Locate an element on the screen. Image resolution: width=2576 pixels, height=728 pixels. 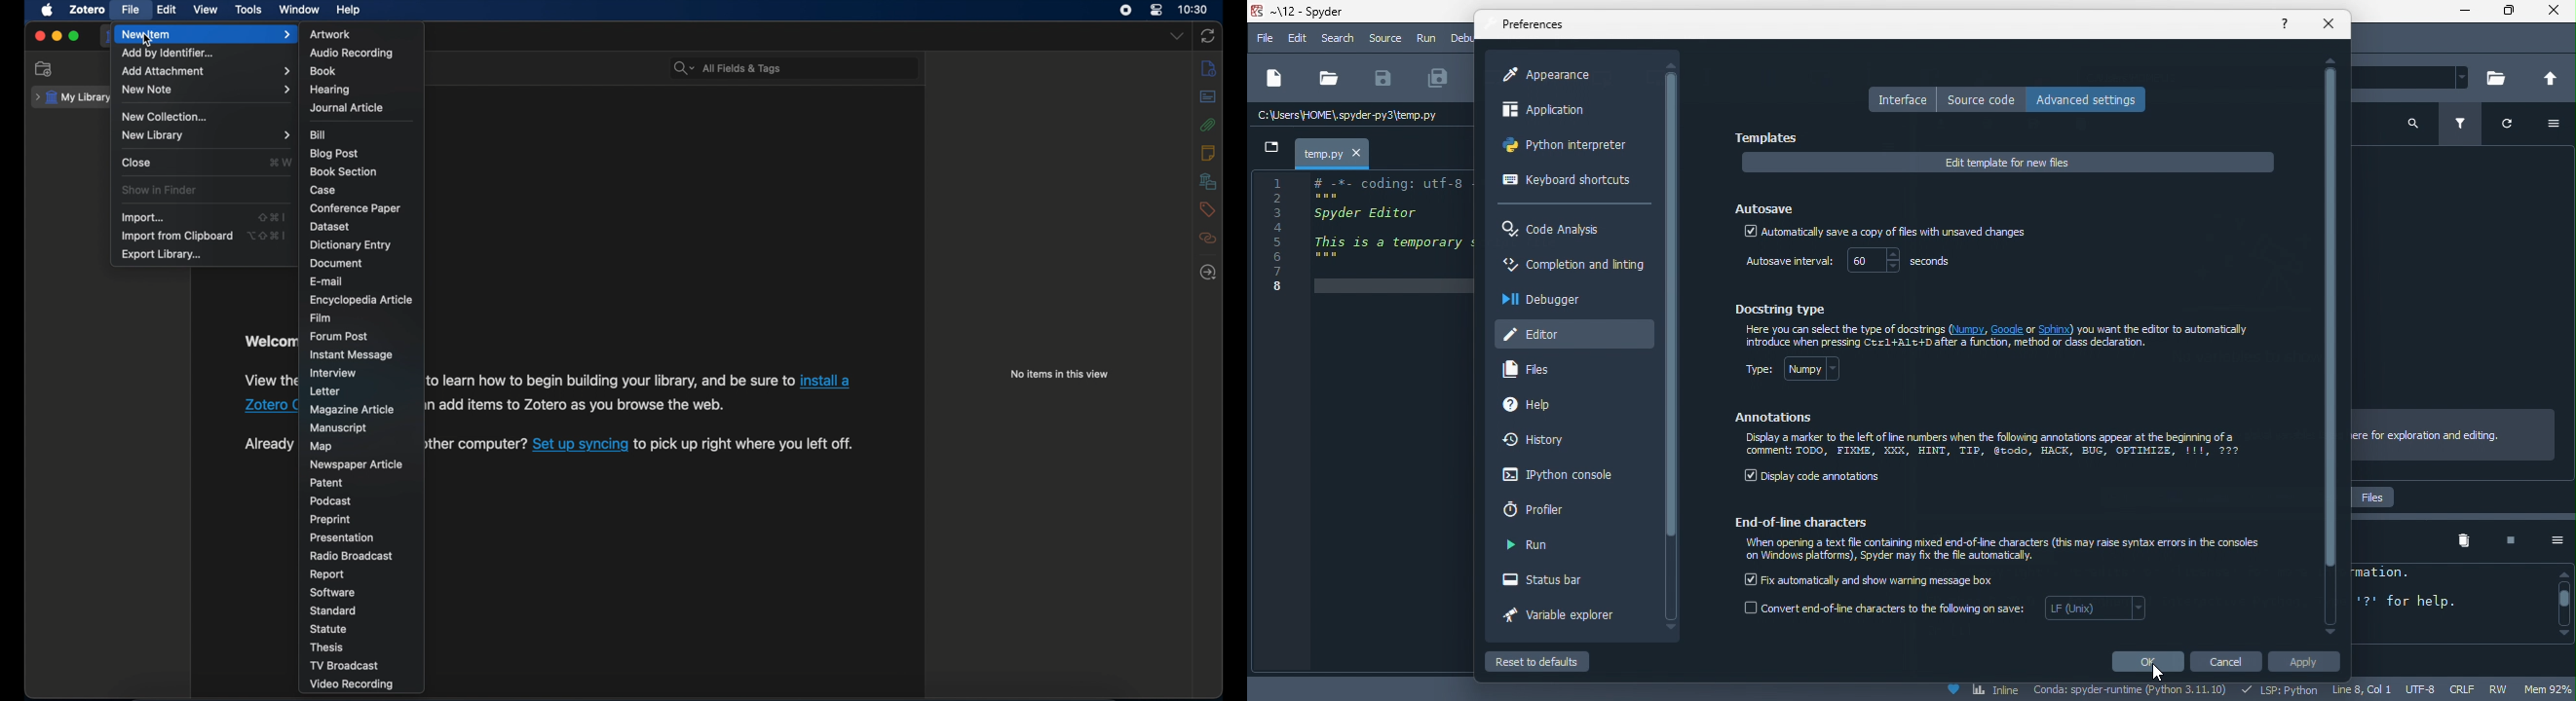
statue is located at coordinates (329, 629).